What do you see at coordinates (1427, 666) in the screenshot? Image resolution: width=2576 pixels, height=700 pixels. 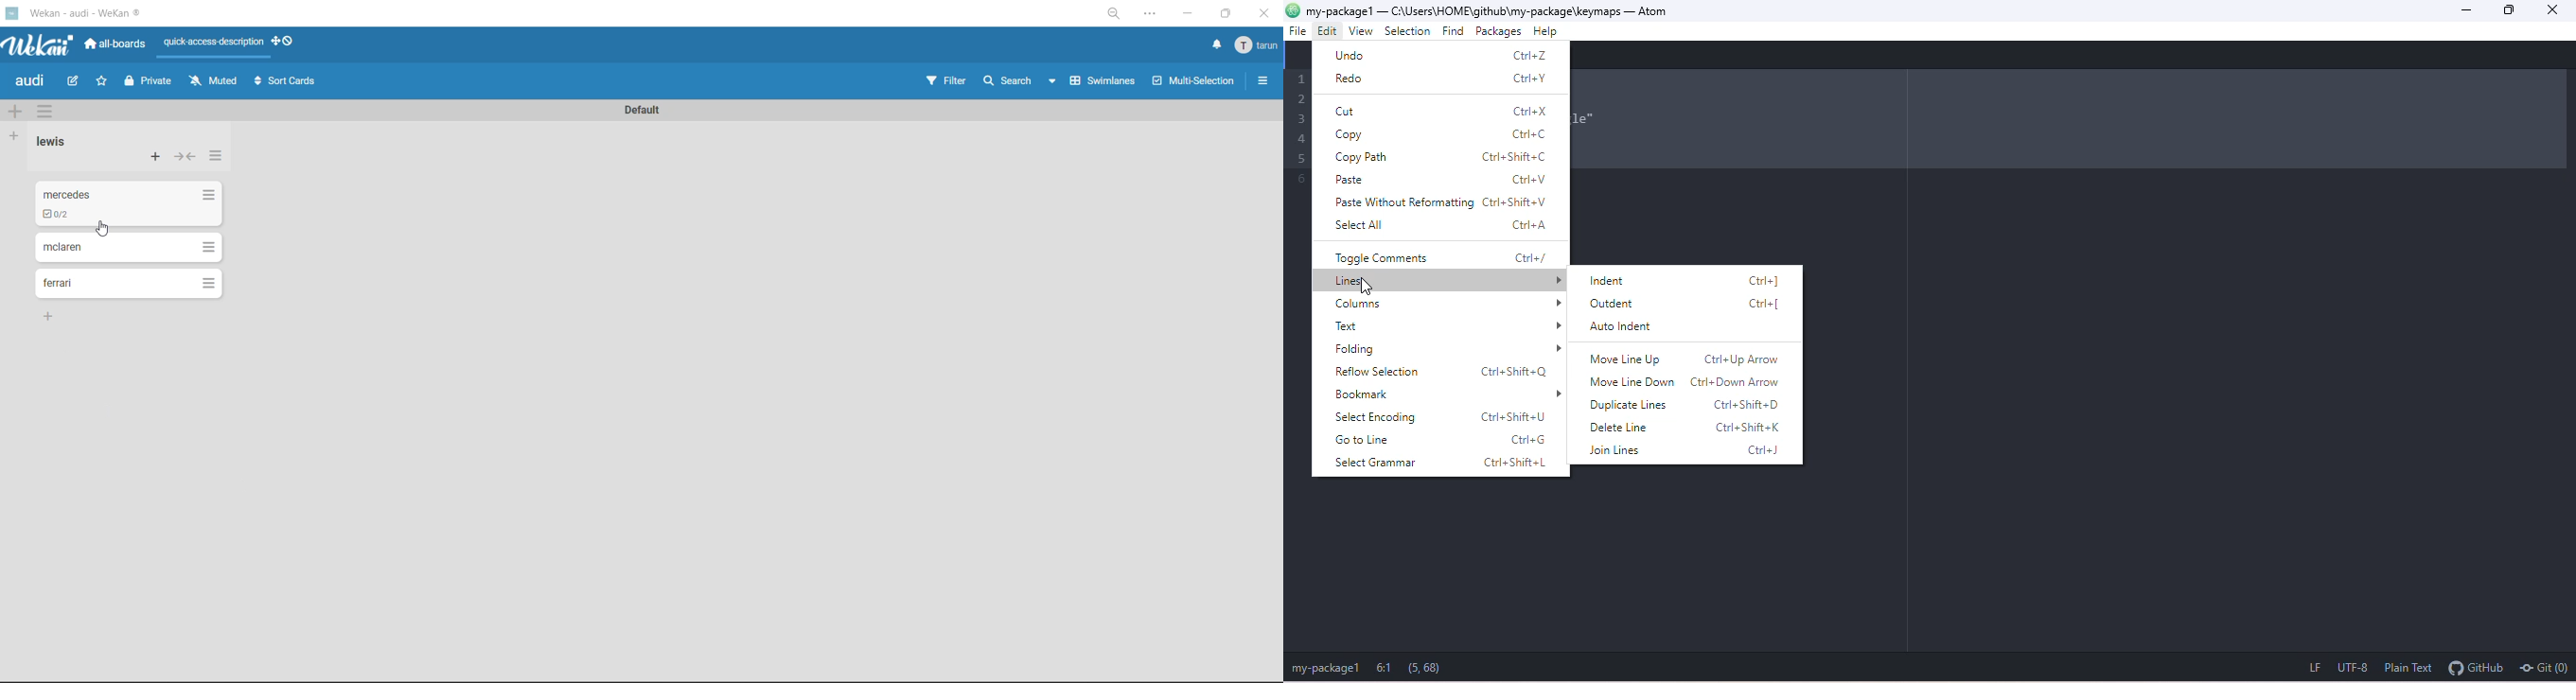 I see `(5, 68)` at bounding box center [1427, 666].